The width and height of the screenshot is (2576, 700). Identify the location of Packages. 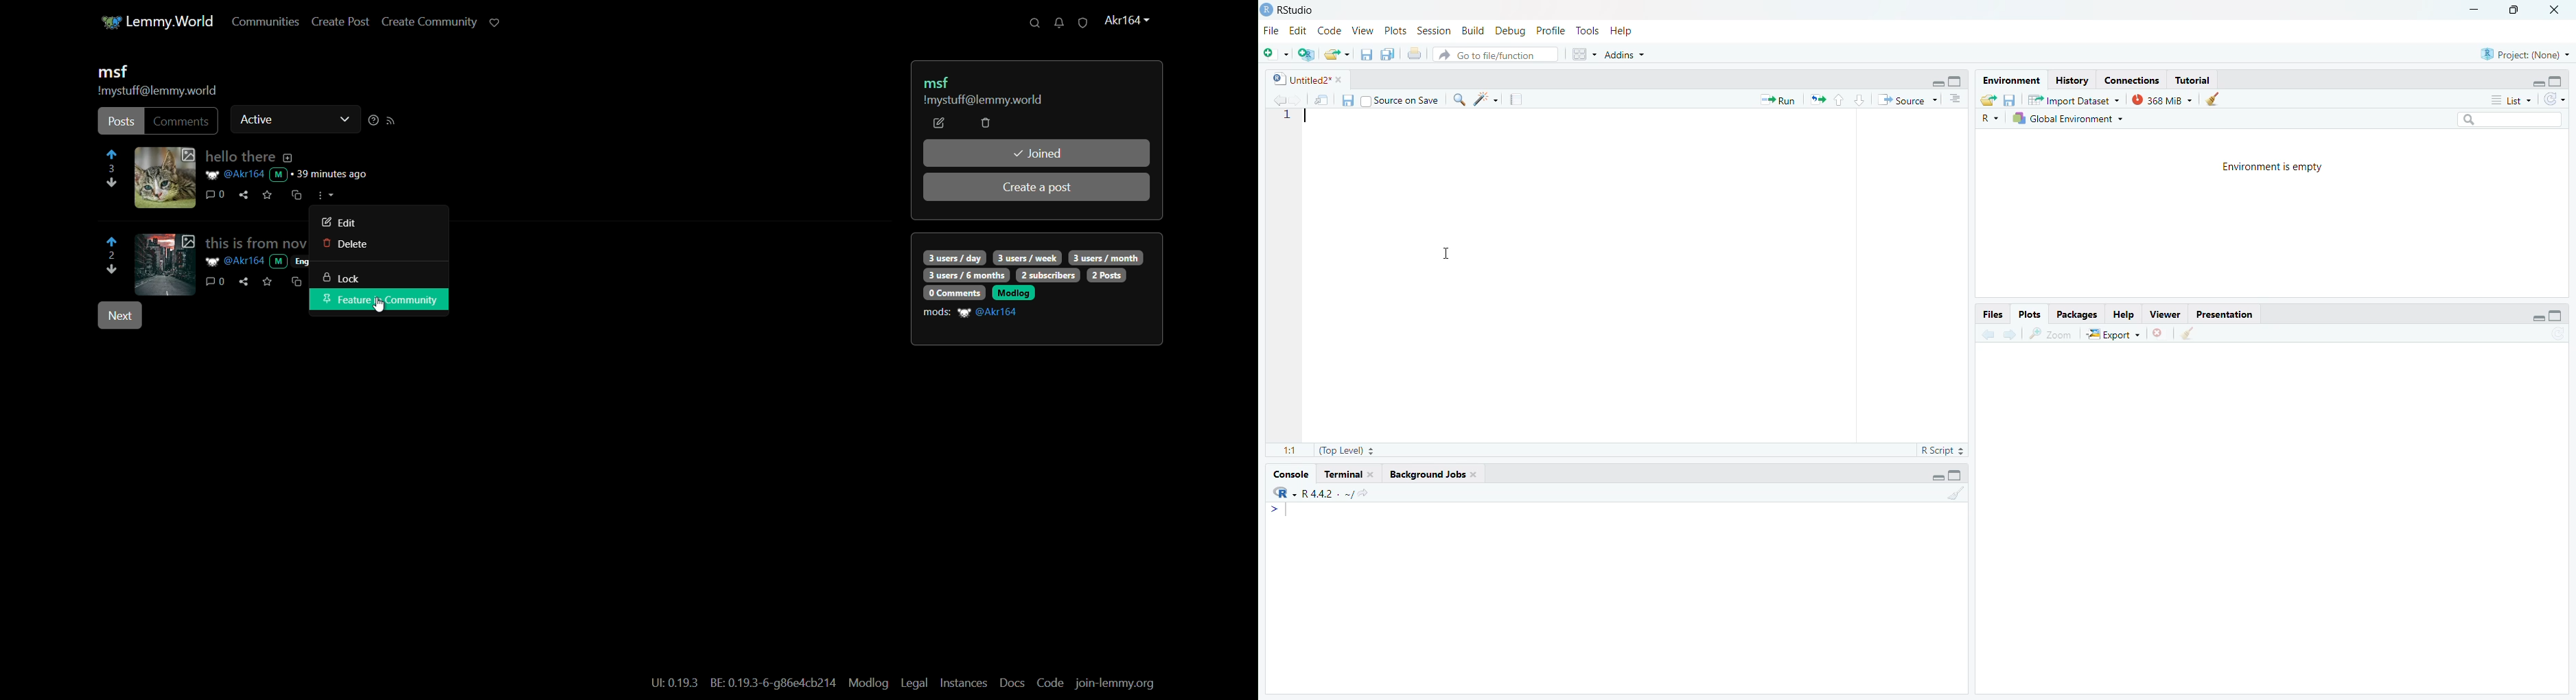
(2071, 313).